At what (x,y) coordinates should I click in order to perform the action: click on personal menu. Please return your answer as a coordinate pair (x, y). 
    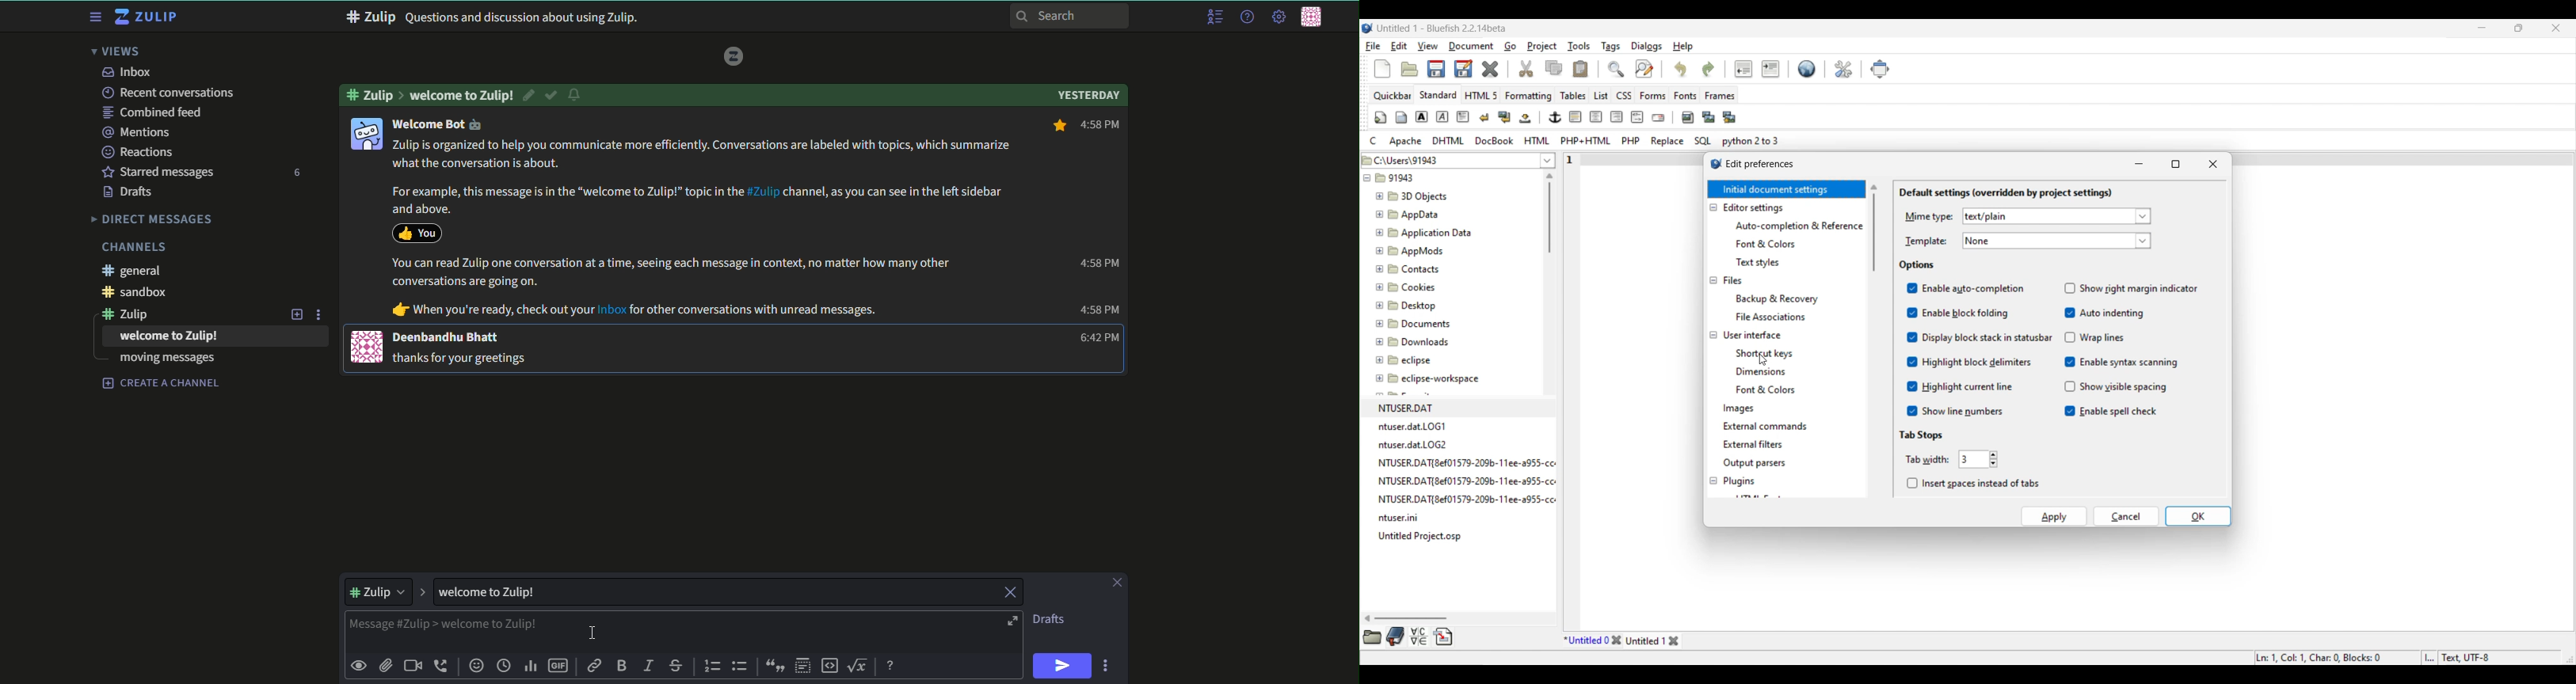
    Looking at the image, I should click on (1314, 18).